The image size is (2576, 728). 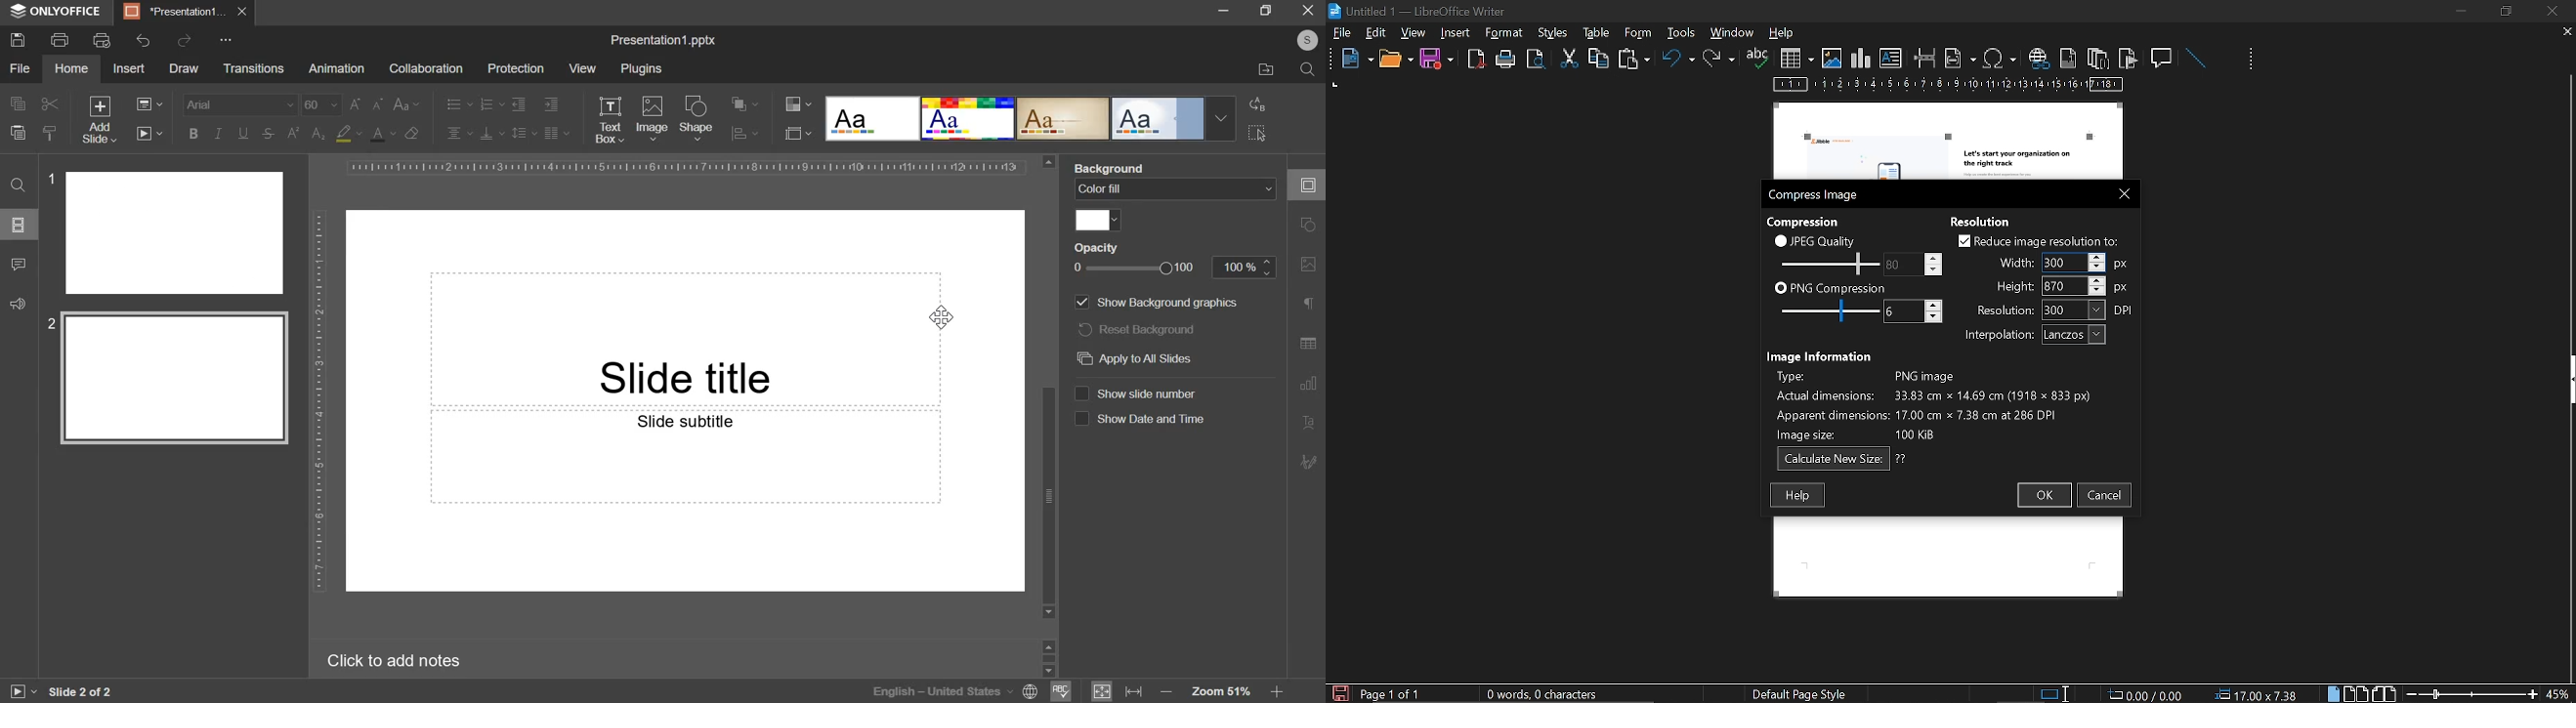 I want to click on replace, so click(x=1255, y=104).